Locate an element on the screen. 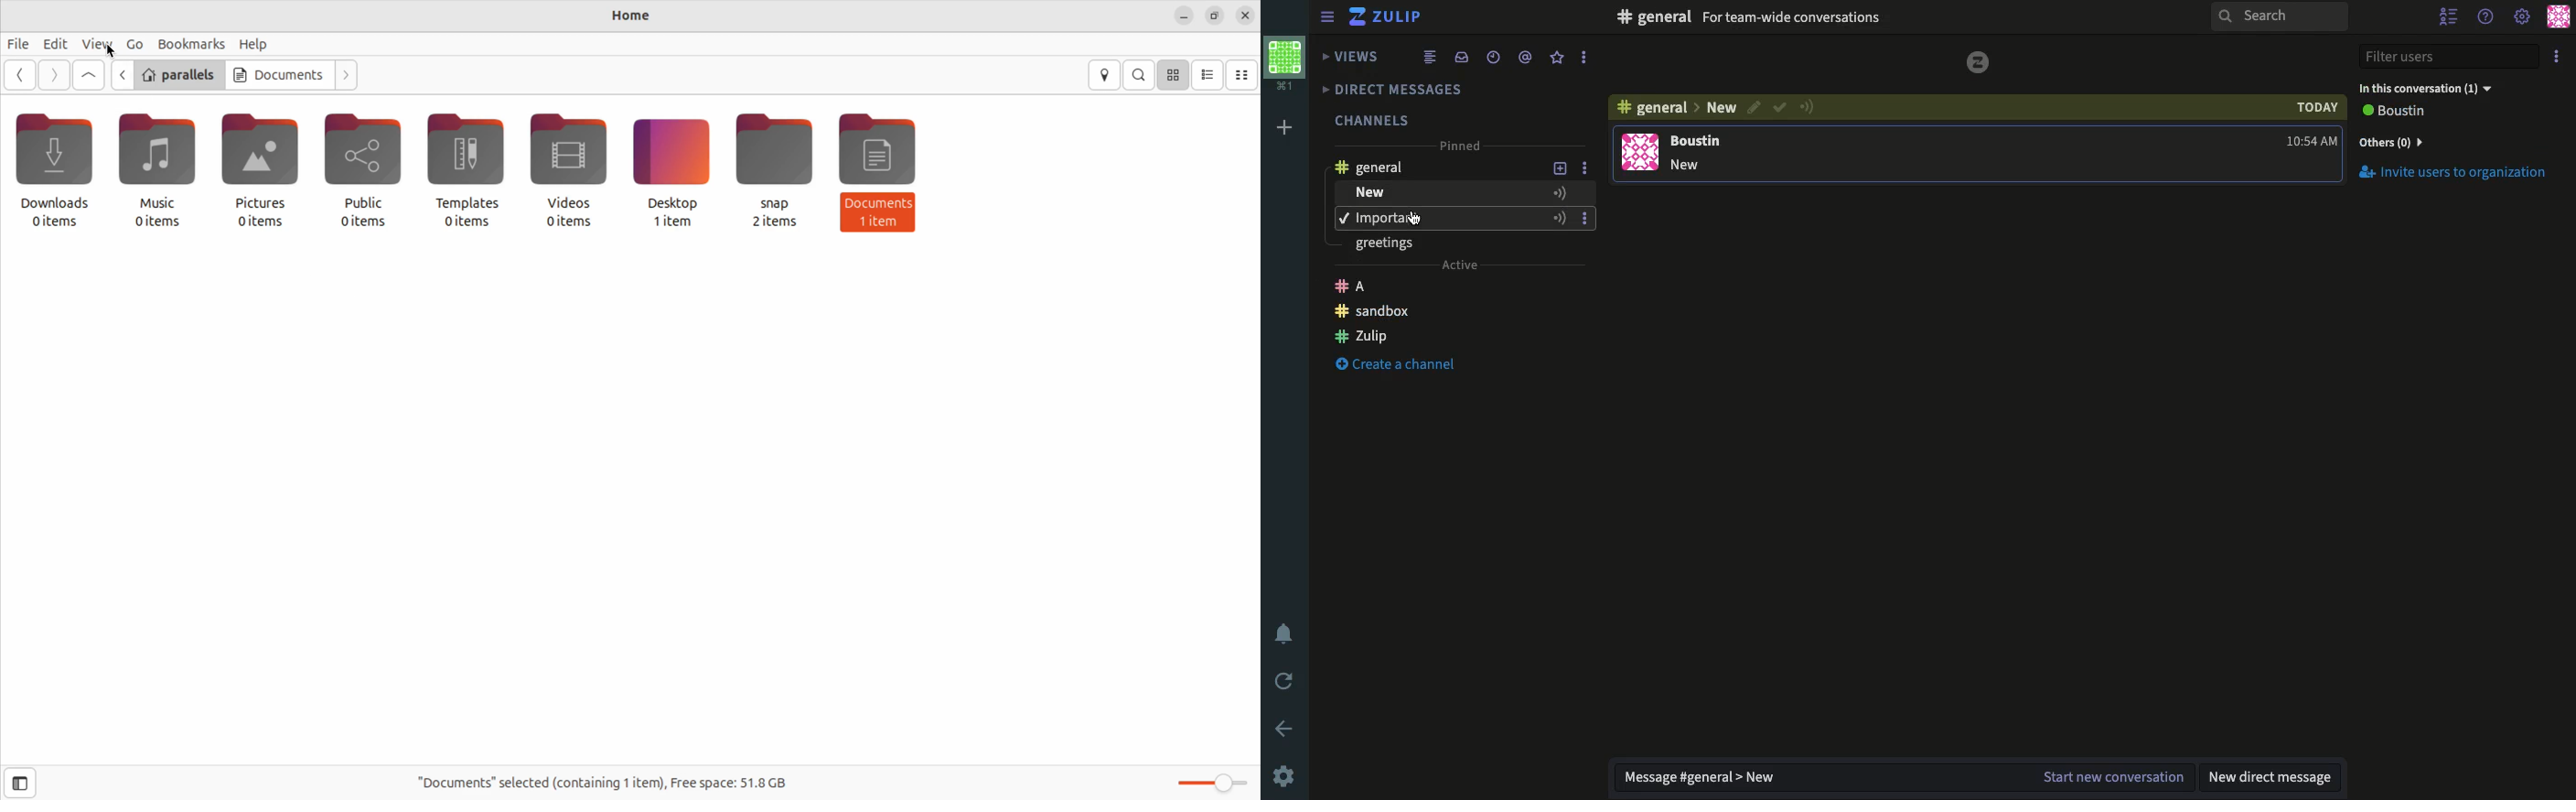 This screenshot has width=2576, height=812. minimize is located at coordinates (1183, 16).